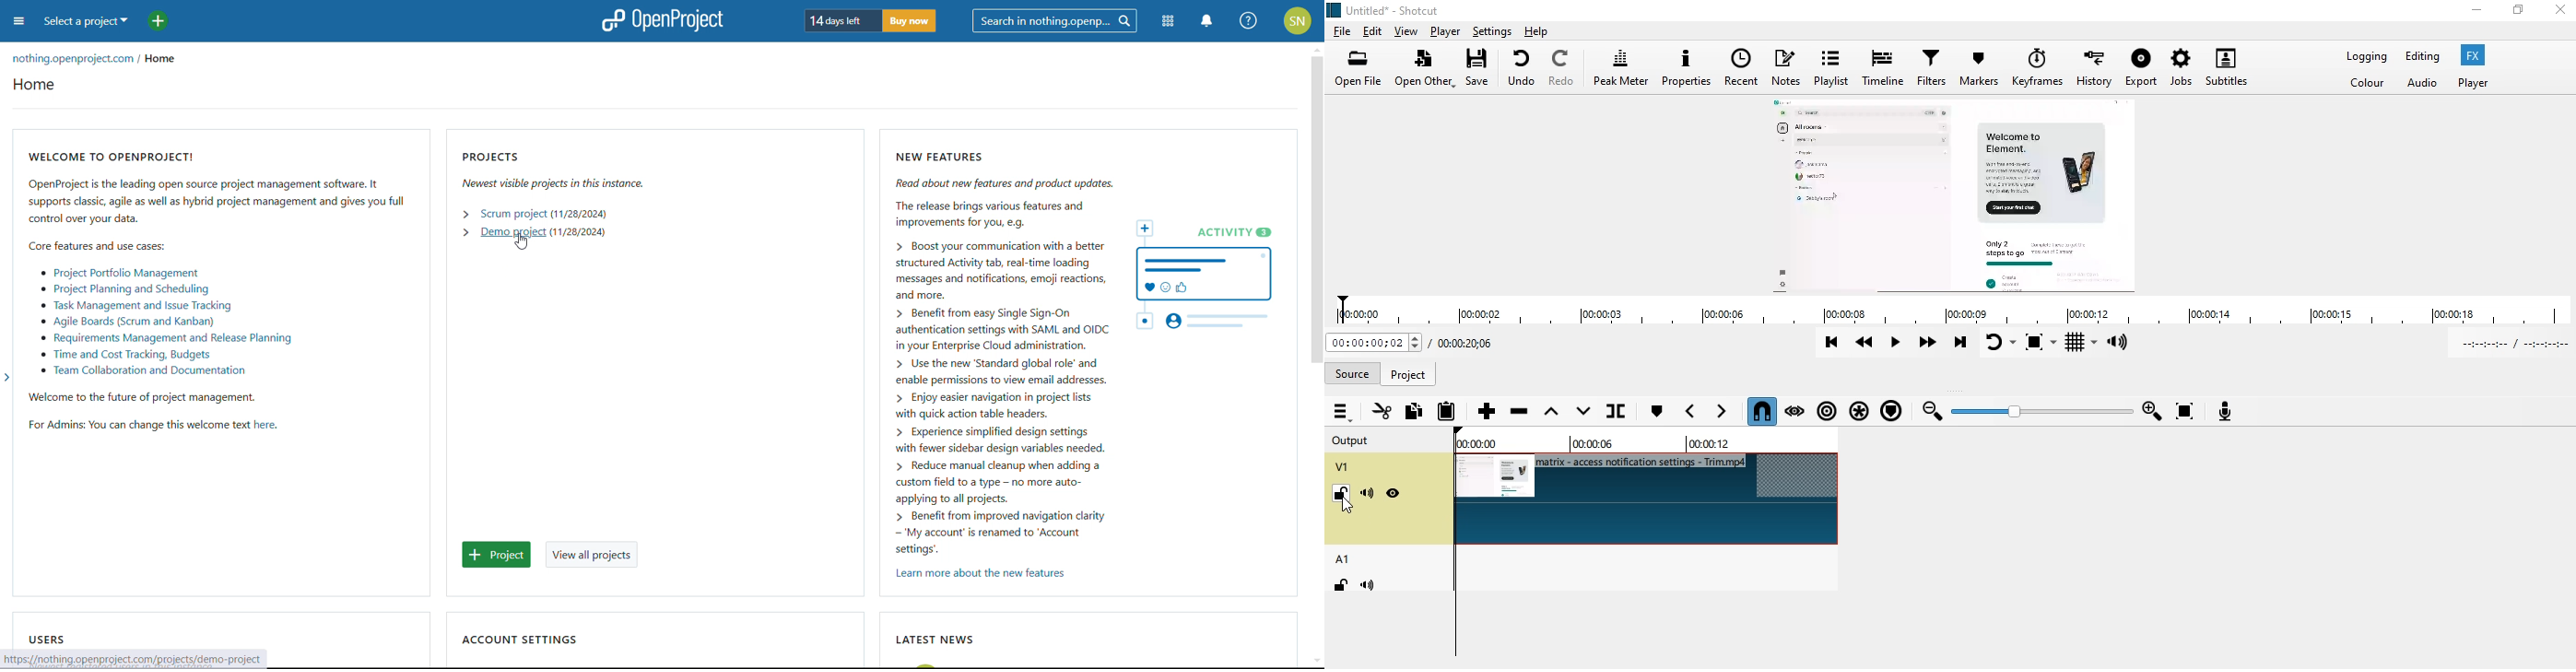 The width and height of the screenshot is (2576, 672). Describe the element at coordinates (1368, 495) in the screenshot. I see `mute` at that location.